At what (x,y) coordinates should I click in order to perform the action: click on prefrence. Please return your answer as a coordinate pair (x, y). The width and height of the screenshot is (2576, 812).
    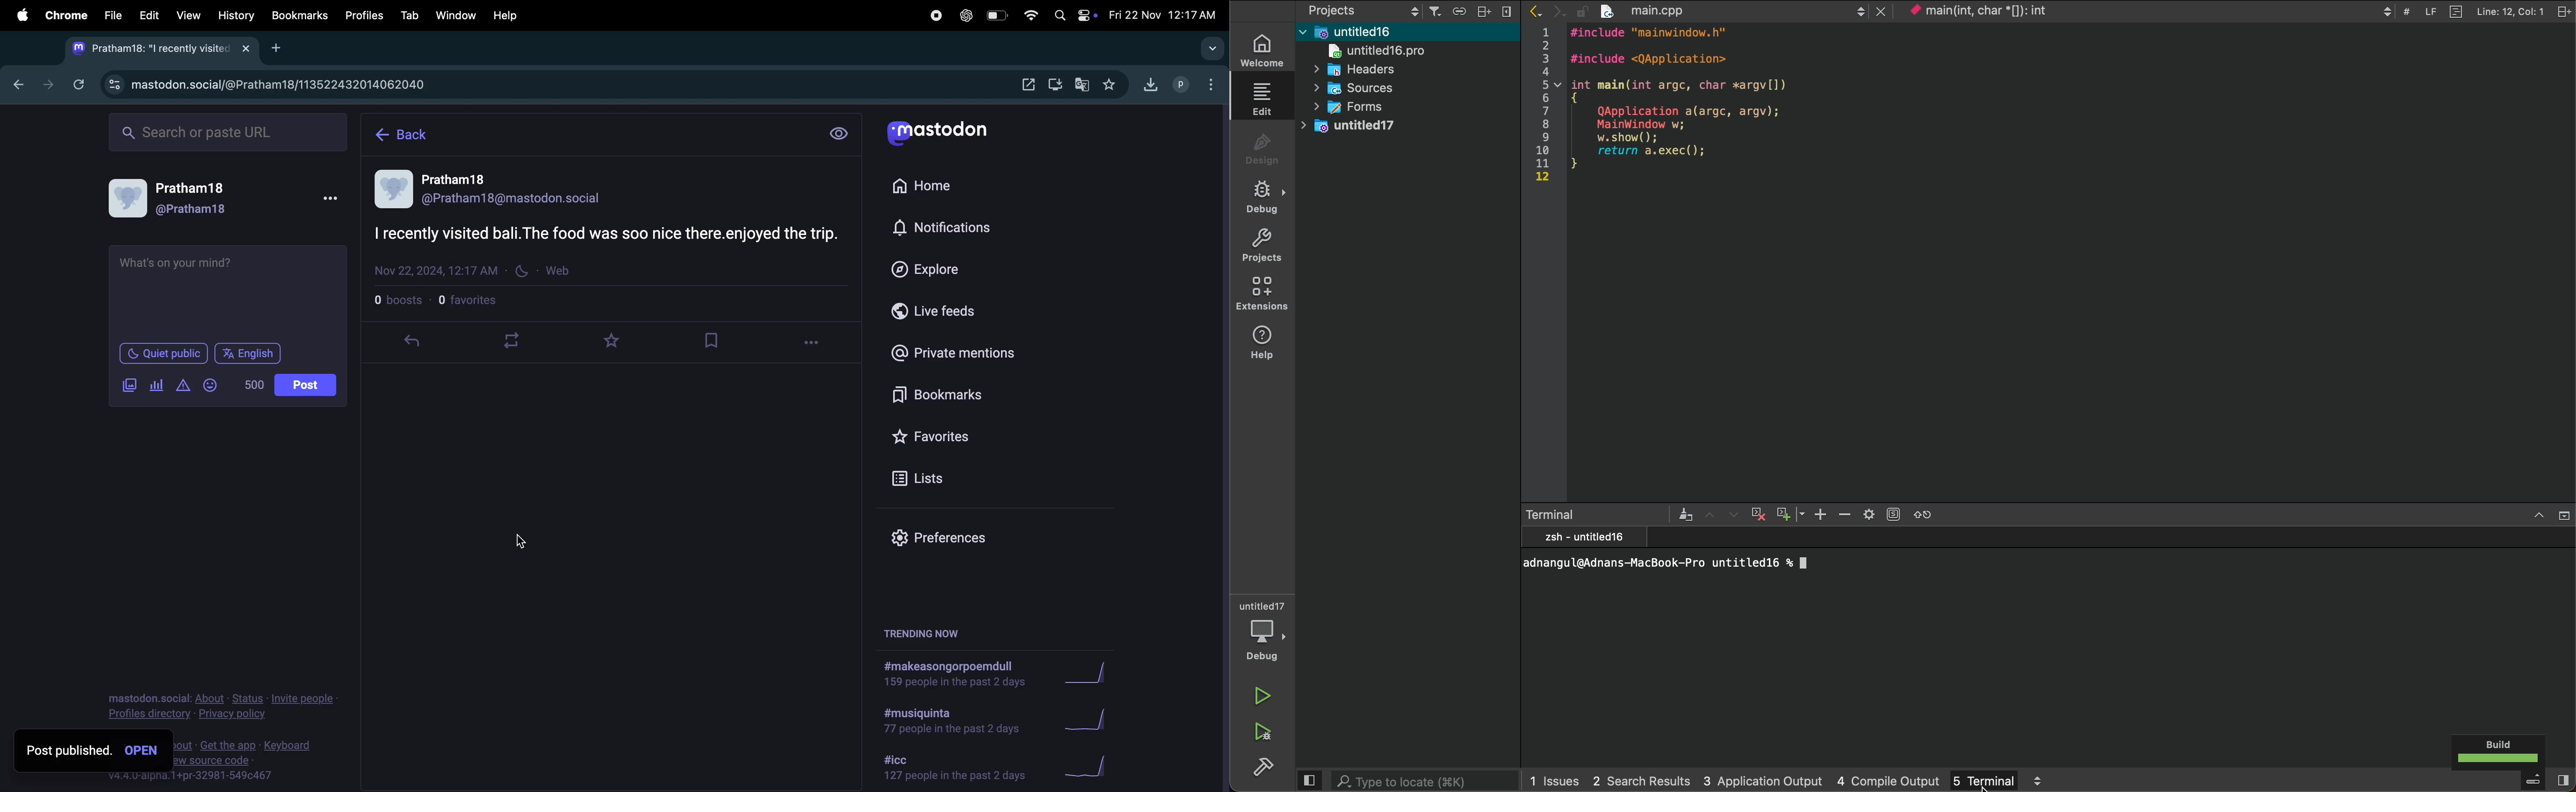
    Looking at the image, I should click on (947, 537).